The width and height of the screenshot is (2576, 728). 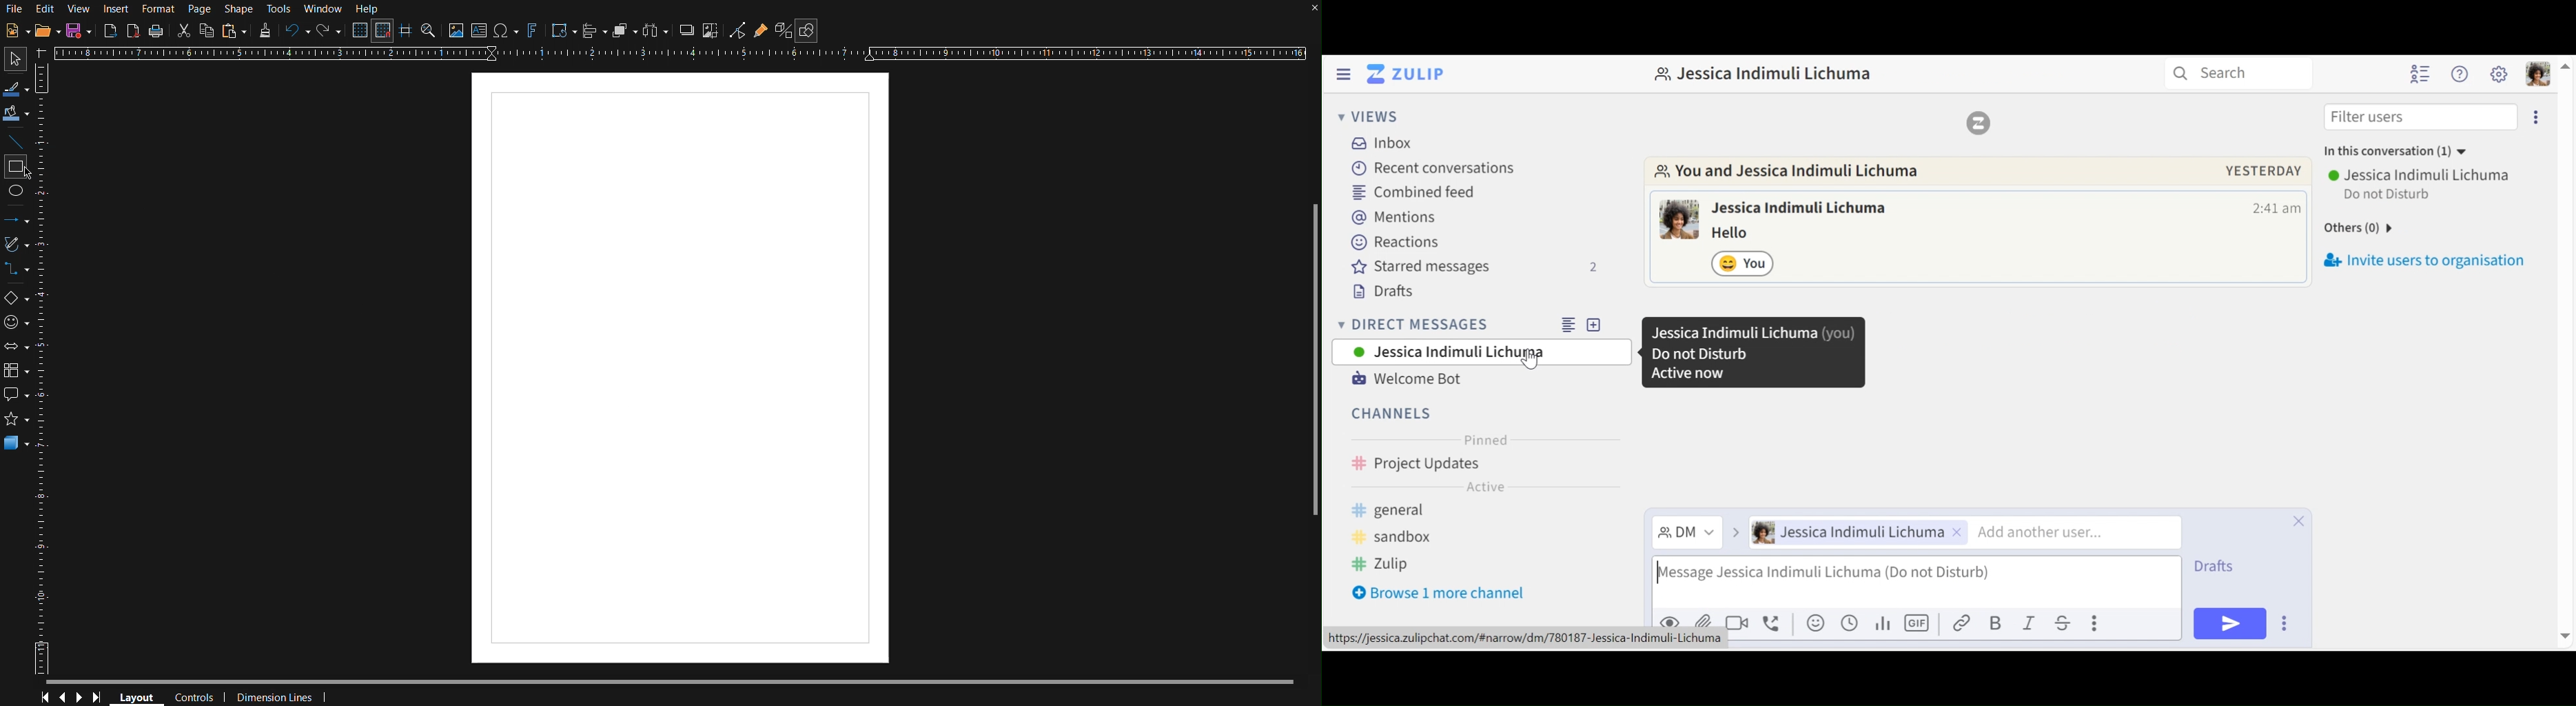 I want to click on Close, so click(x=2299, y=520).